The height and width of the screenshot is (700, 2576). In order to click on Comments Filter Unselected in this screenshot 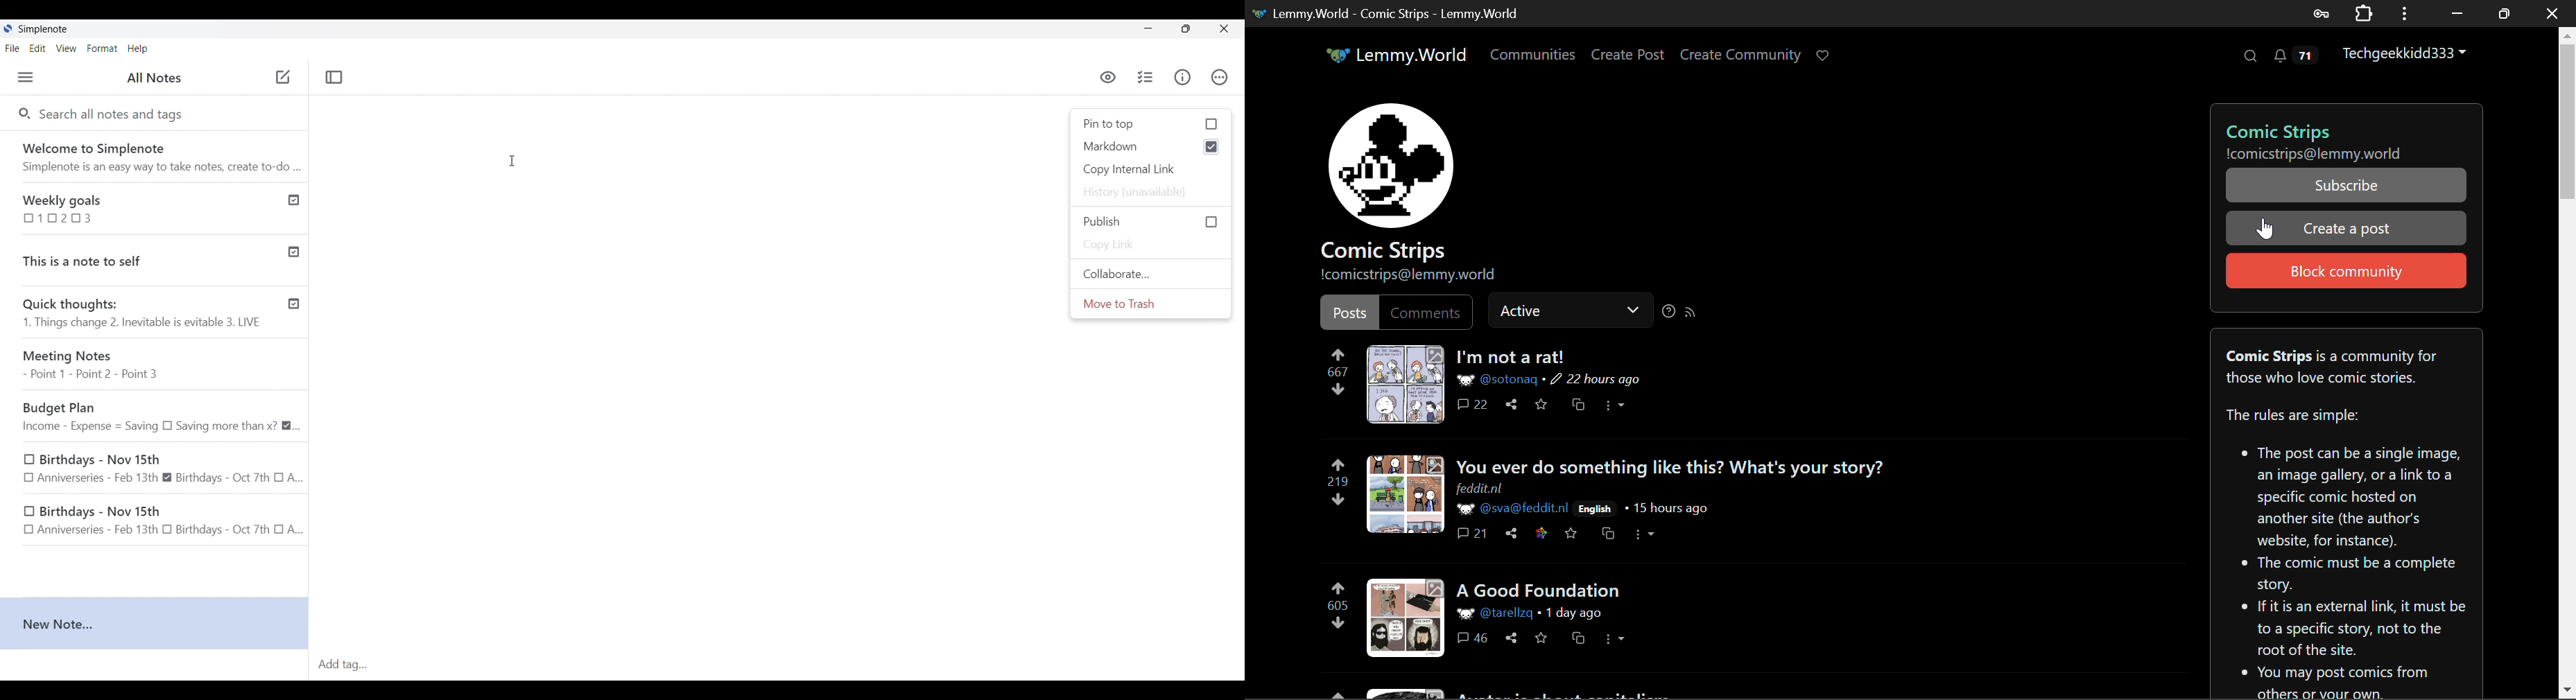, I will do `click(1428, 311)`.